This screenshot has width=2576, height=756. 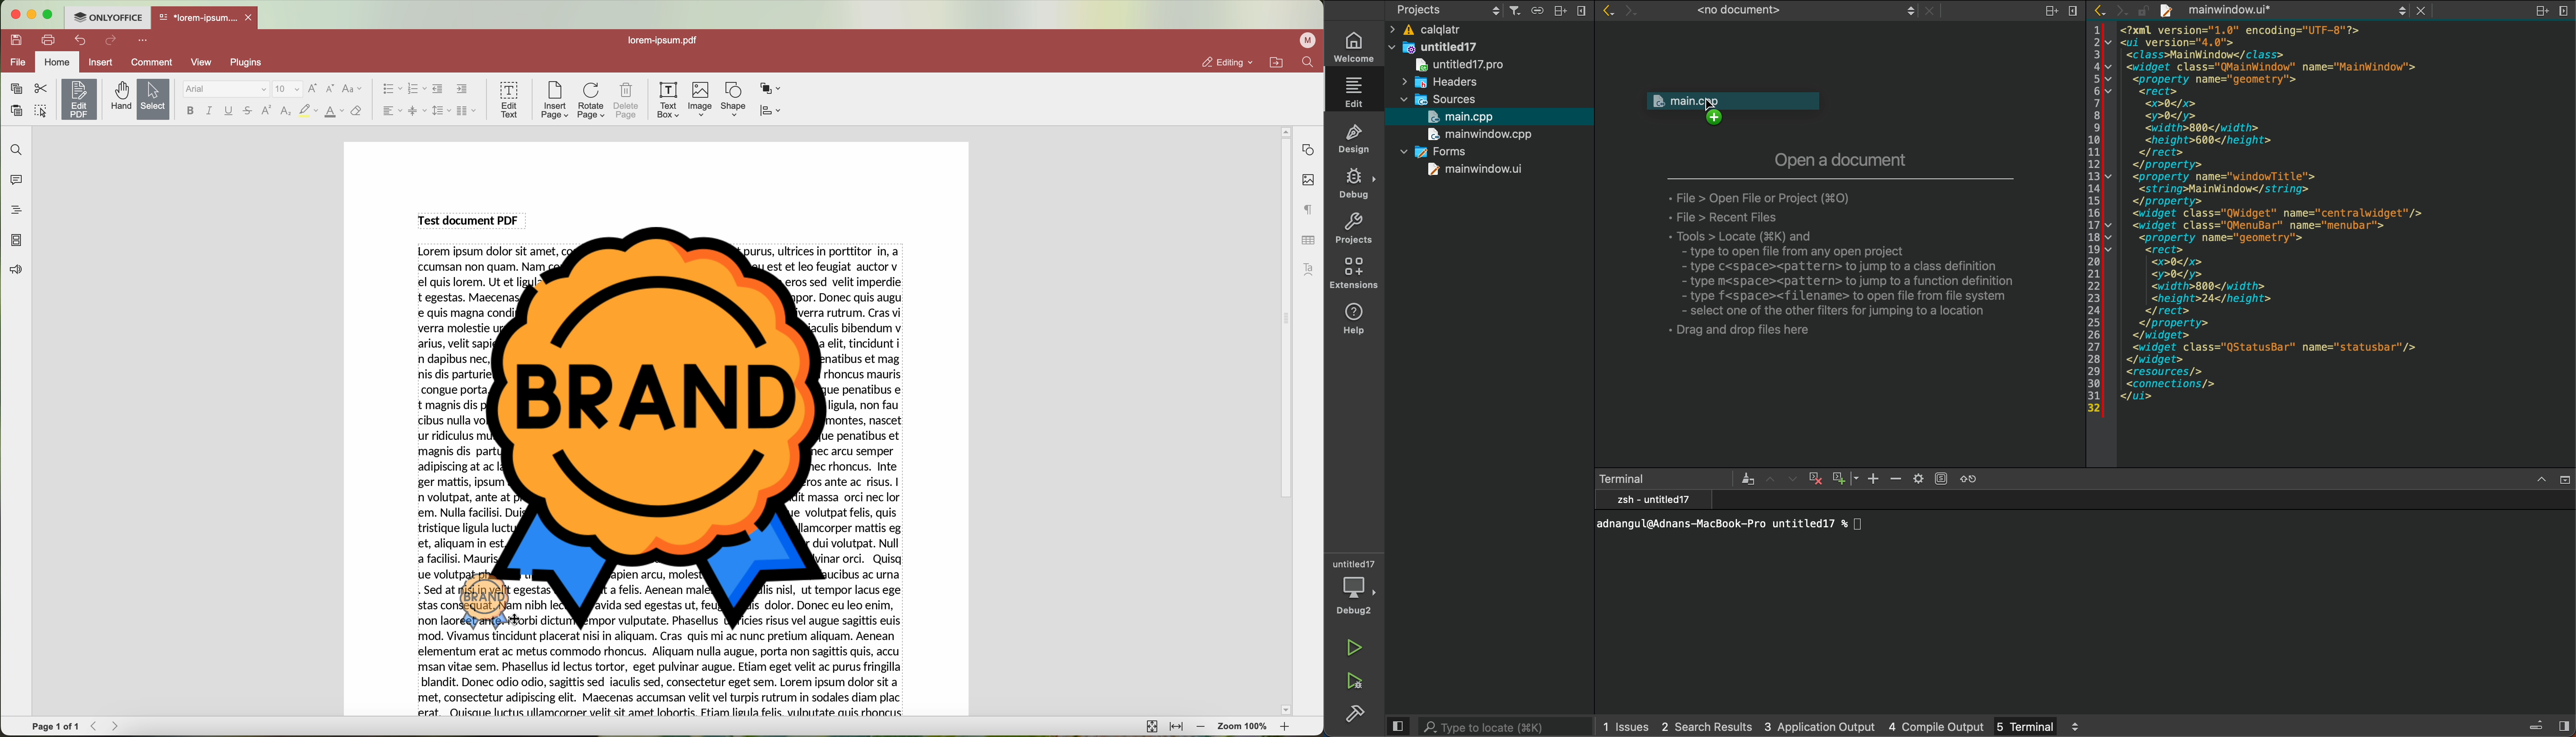 What do you see at coordinates (2540, 12) in the screenshot?
I see `split` at bounding box center [2540, 12].